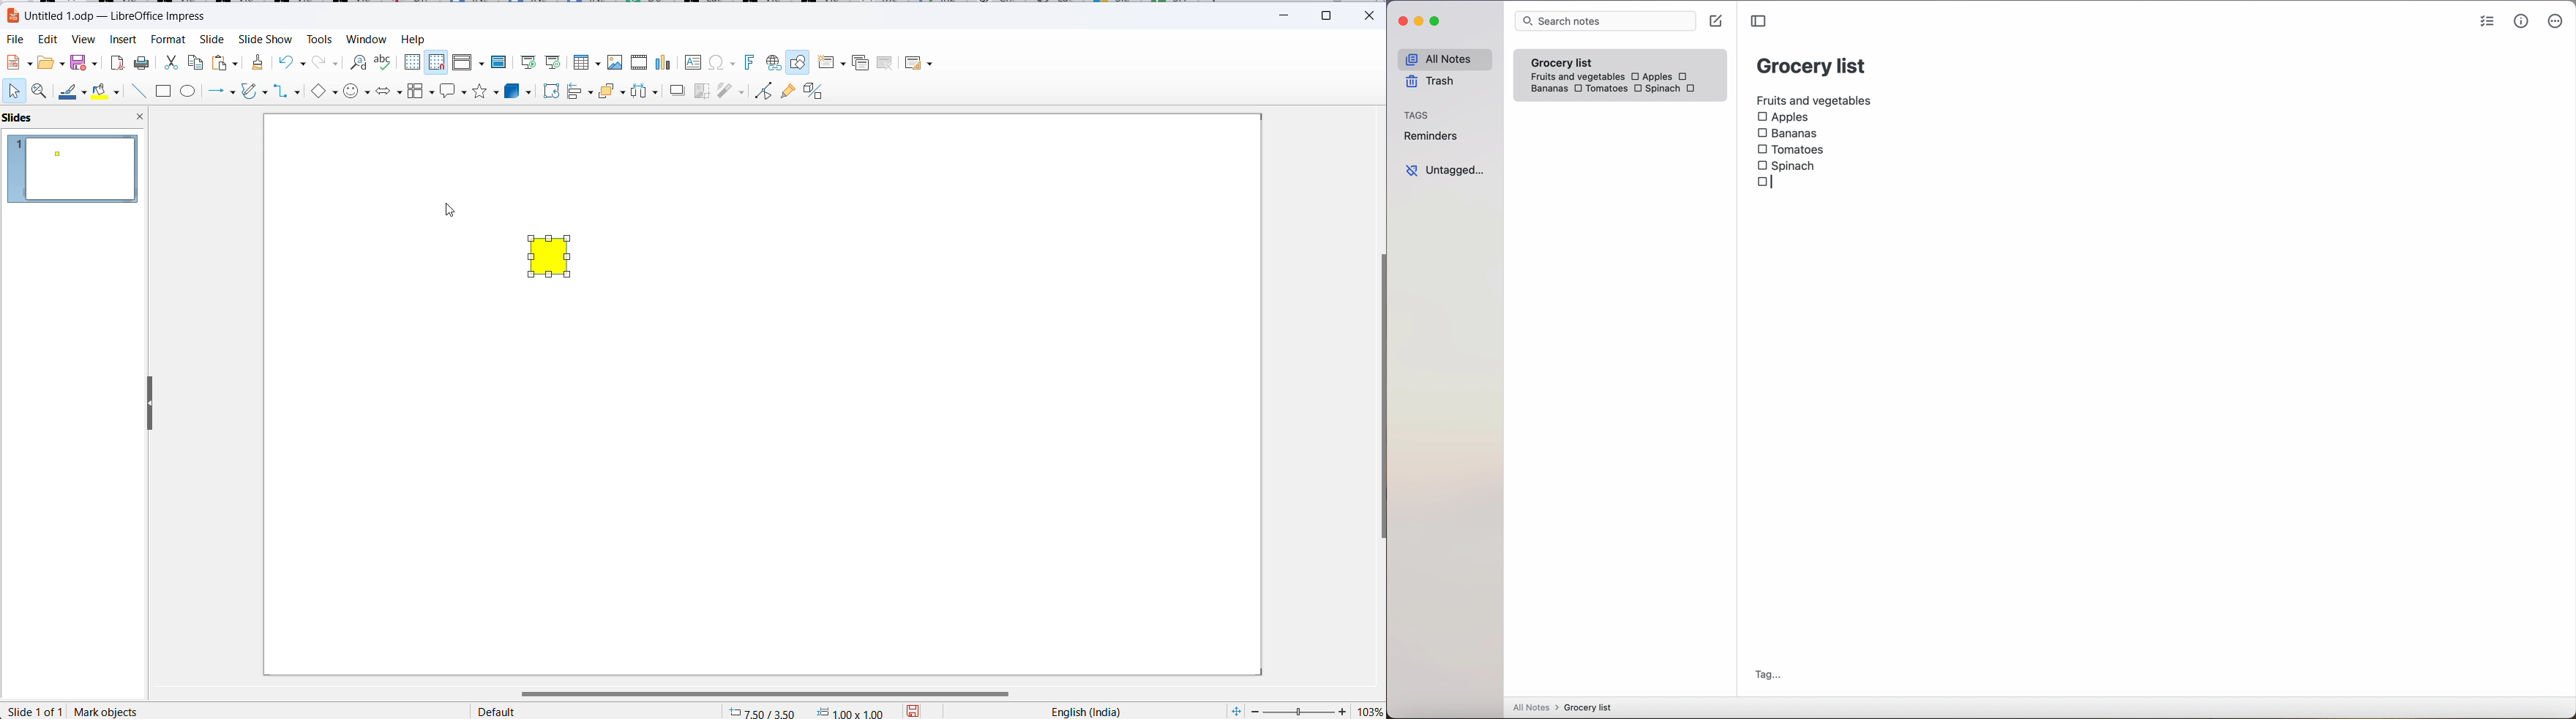  Describe the element at coordinates (163, 92) in the screenshot. I see `rectangle` at that location.